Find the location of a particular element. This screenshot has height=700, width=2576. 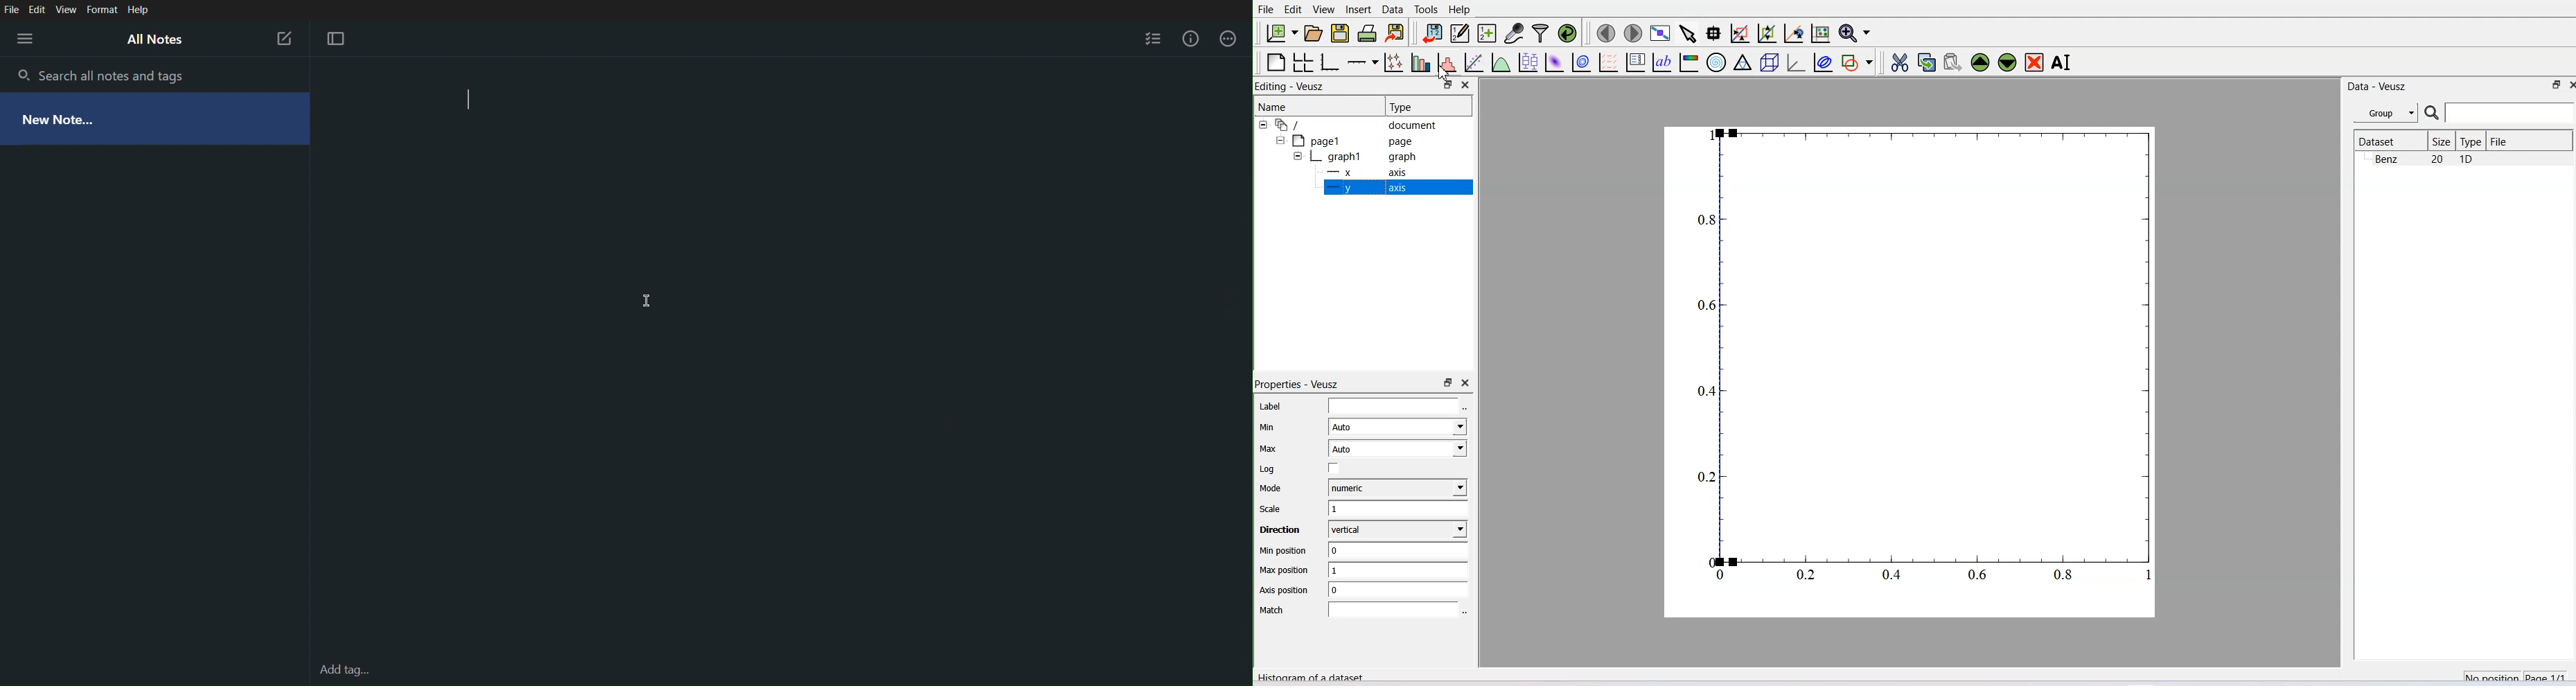

Search all notes and tags is located at coordinates (116, 74).